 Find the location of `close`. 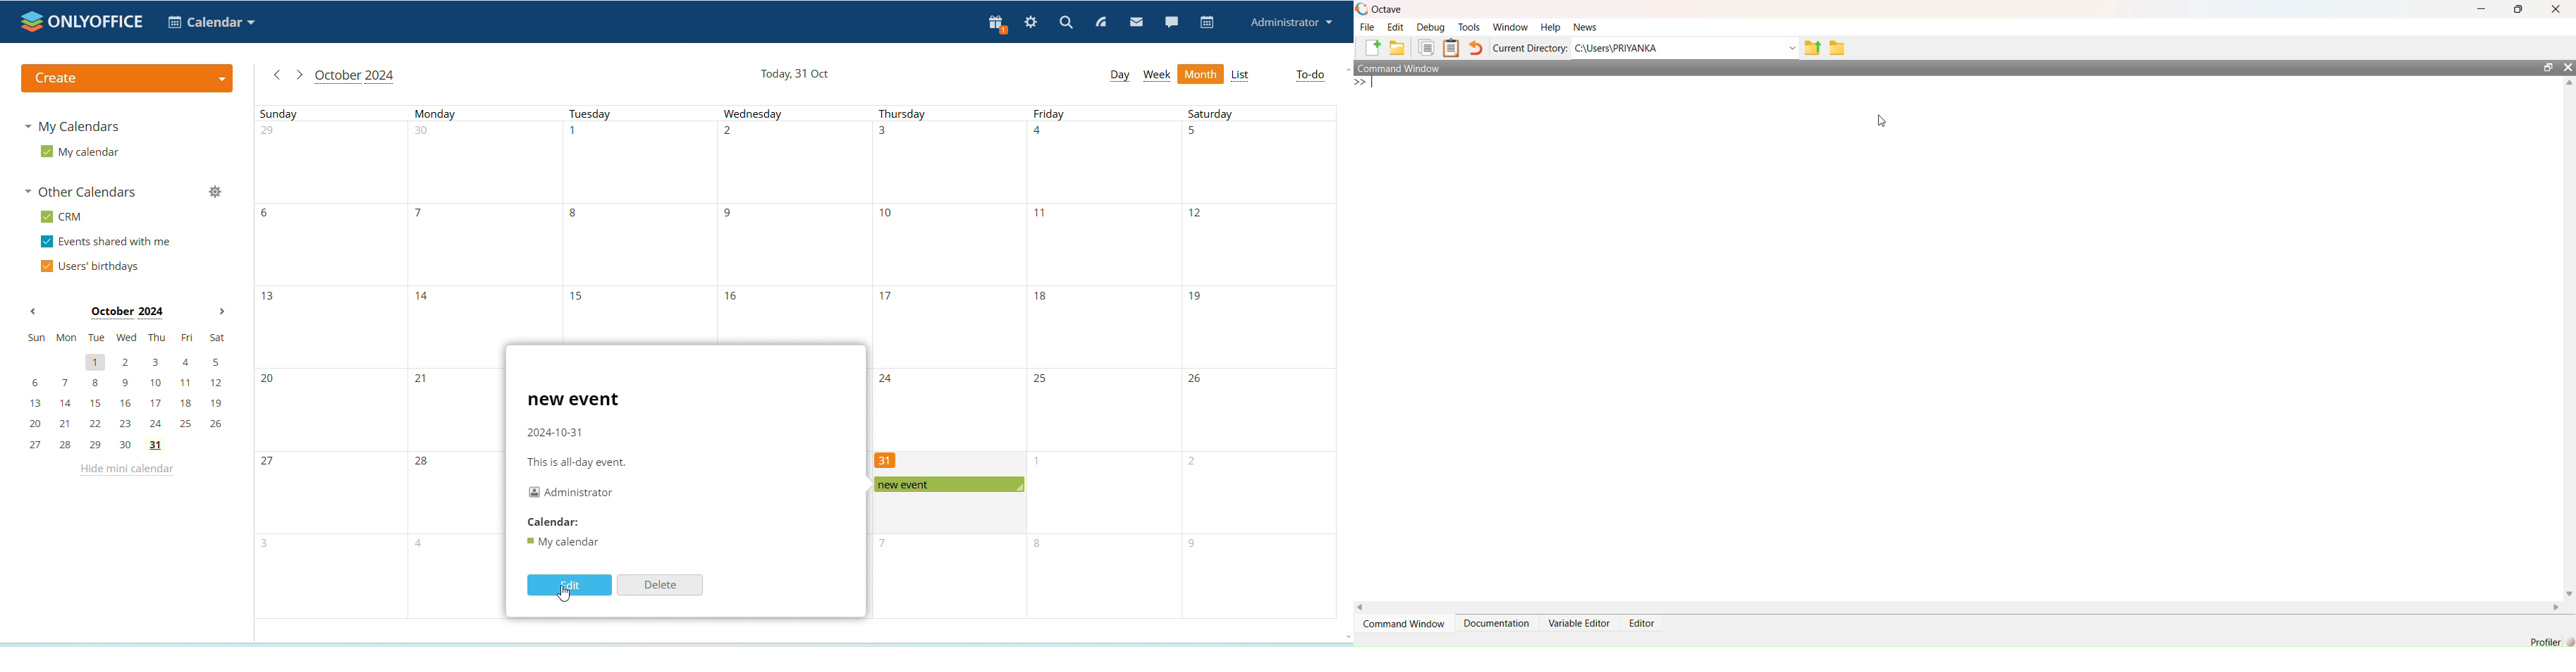

close is located at coordinates (2569, 68).